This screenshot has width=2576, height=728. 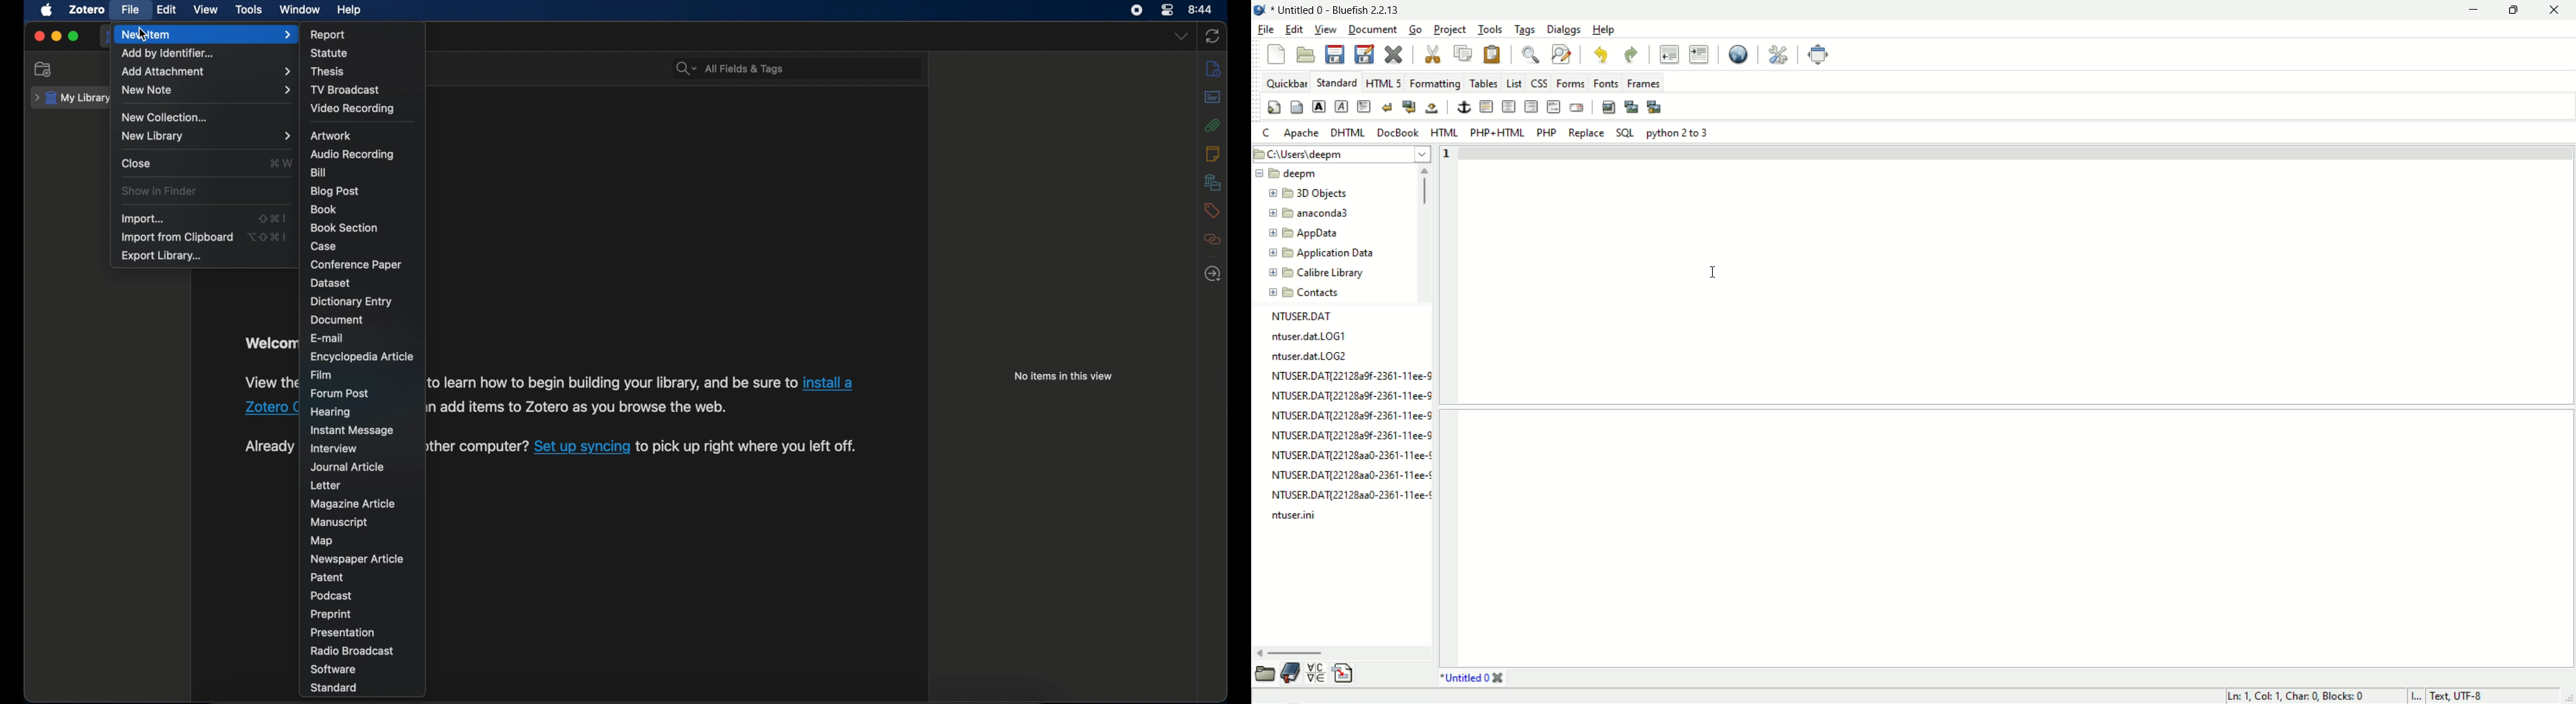 I want to click on find and replace, so click(x=1561, y=55).